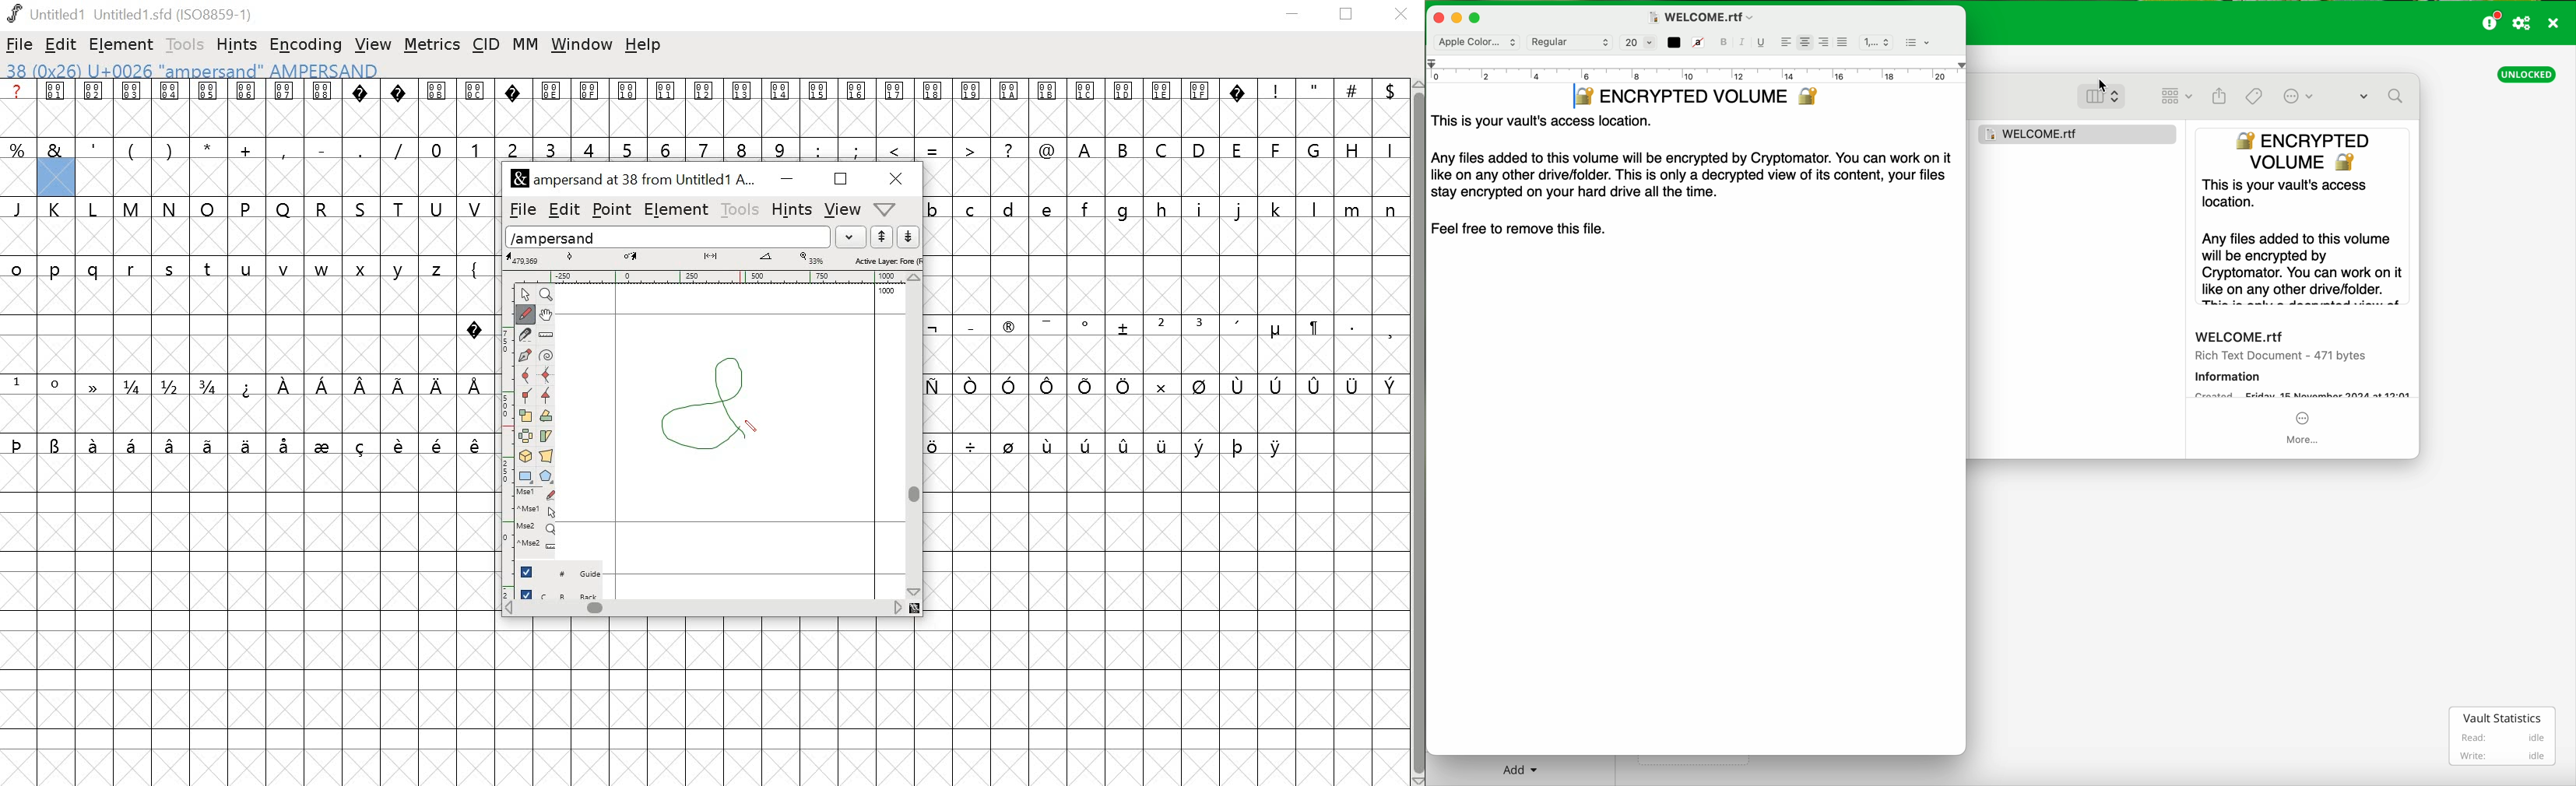 This screenshot has width=2576, height=812. What do you see at coordinates (96, 444) in the screenshot?
I see `symbol` at bounding box center [96, 444].